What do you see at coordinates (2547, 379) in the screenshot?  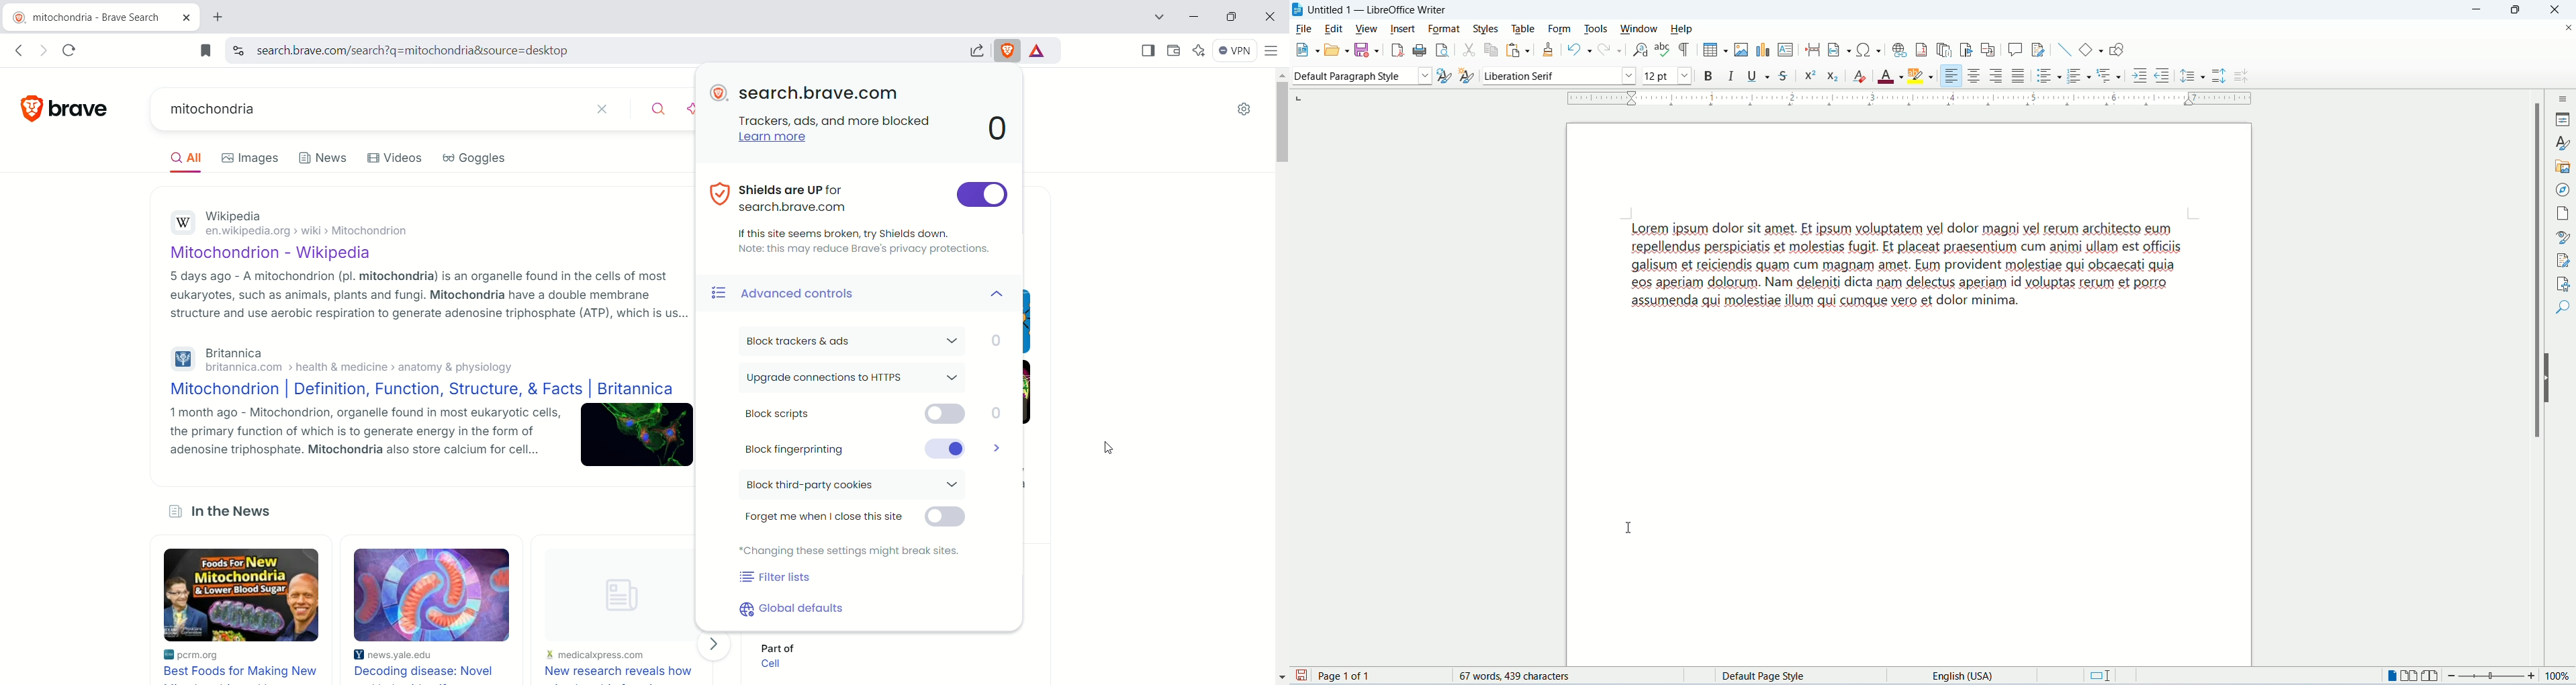 I see `hide` at bounding box center [2547, 379].